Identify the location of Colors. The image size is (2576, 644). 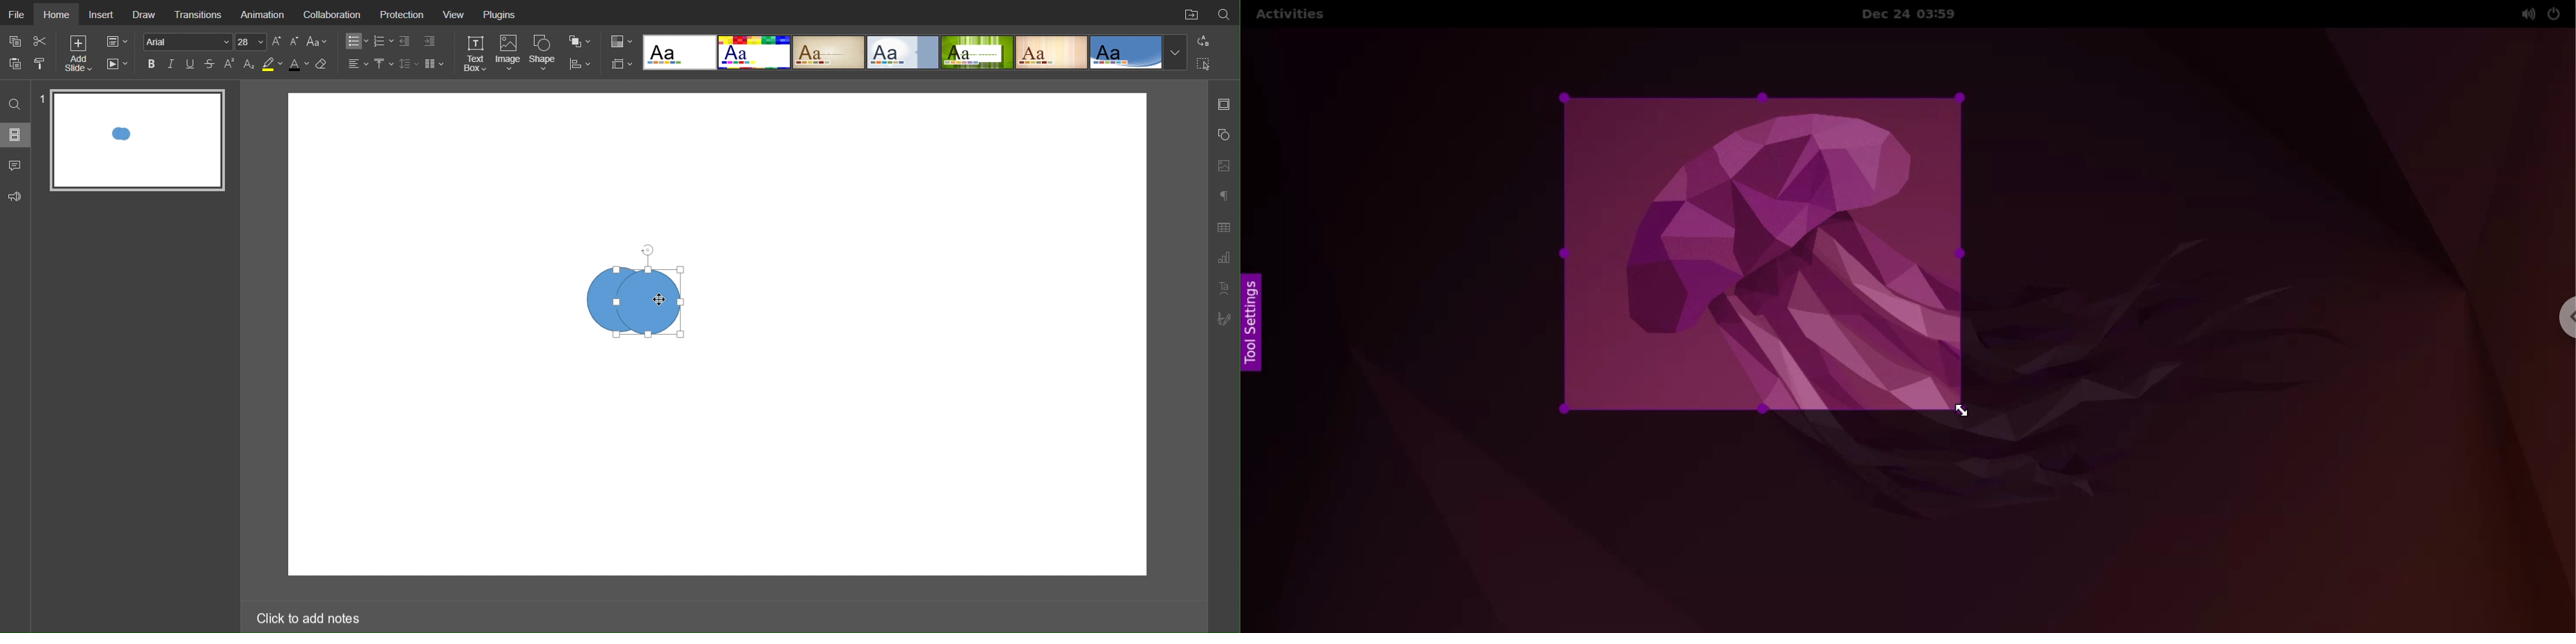
(620, 41).